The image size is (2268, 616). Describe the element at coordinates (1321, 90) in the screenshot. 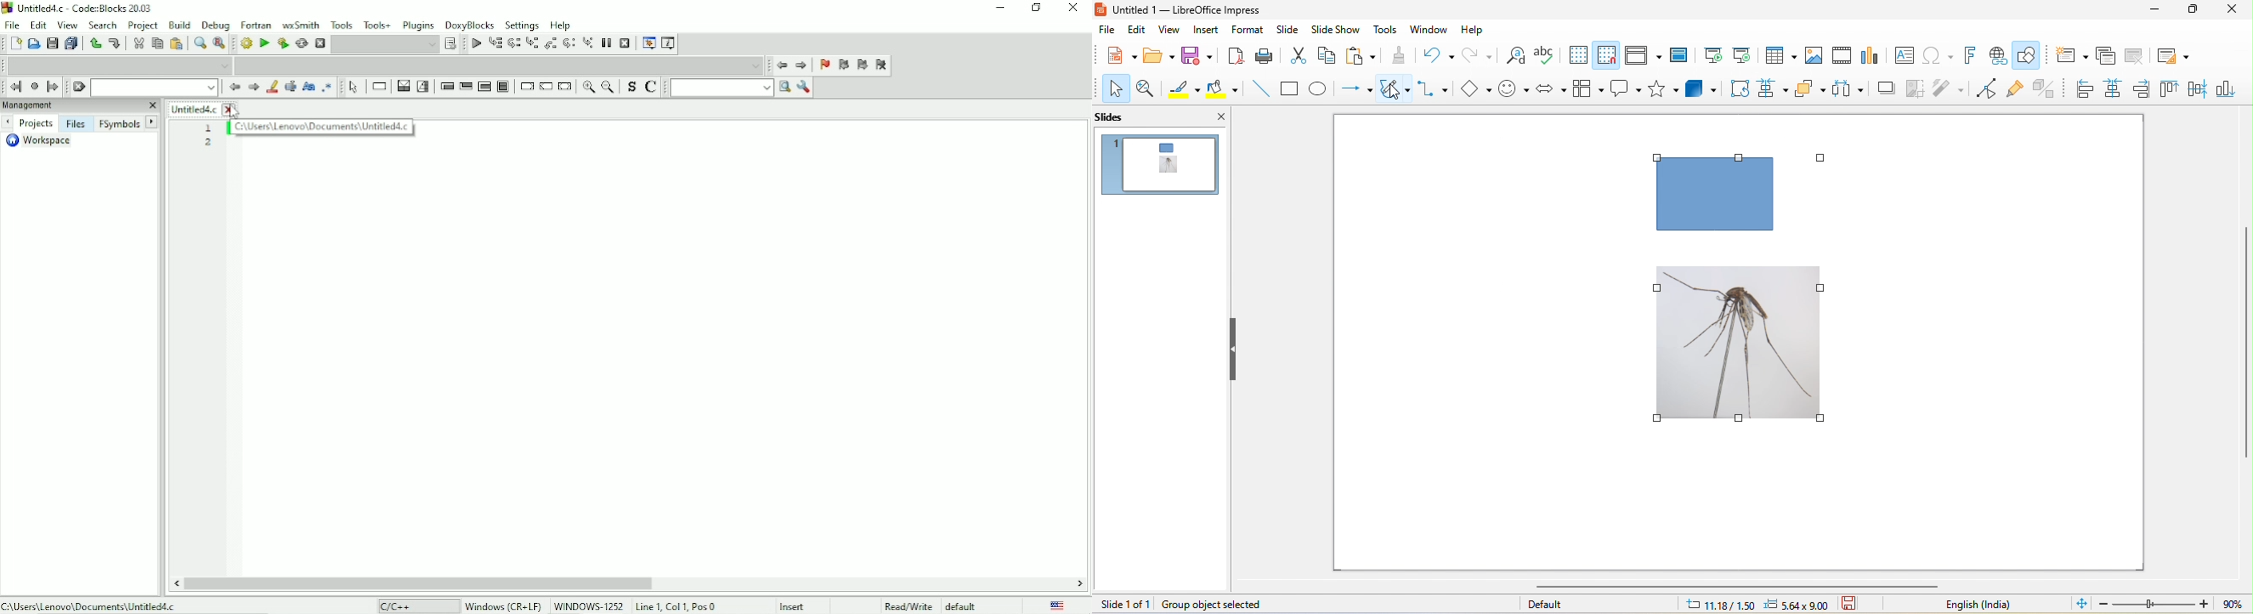

I see `ellipse` at that location.